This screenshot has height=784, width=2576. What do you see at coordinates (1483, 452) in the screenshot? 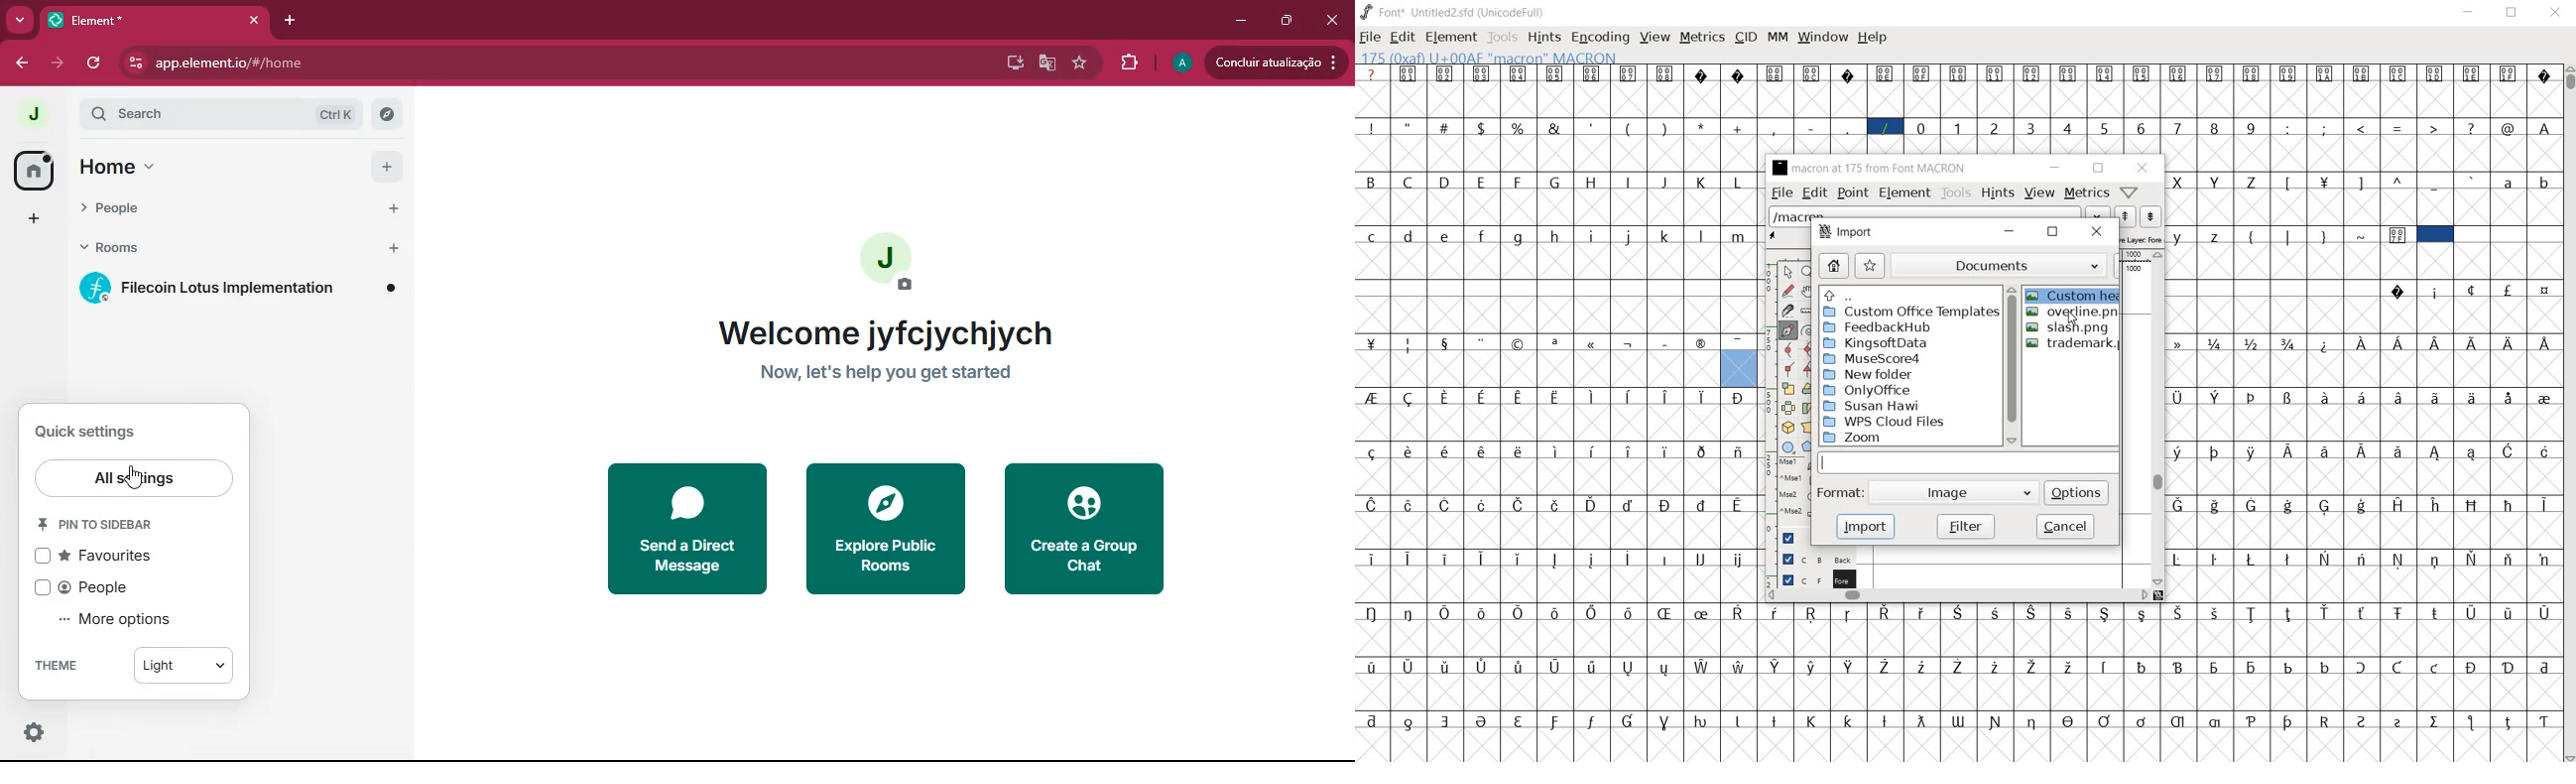
I see `Symbol` at bounding box center [1483, 452].